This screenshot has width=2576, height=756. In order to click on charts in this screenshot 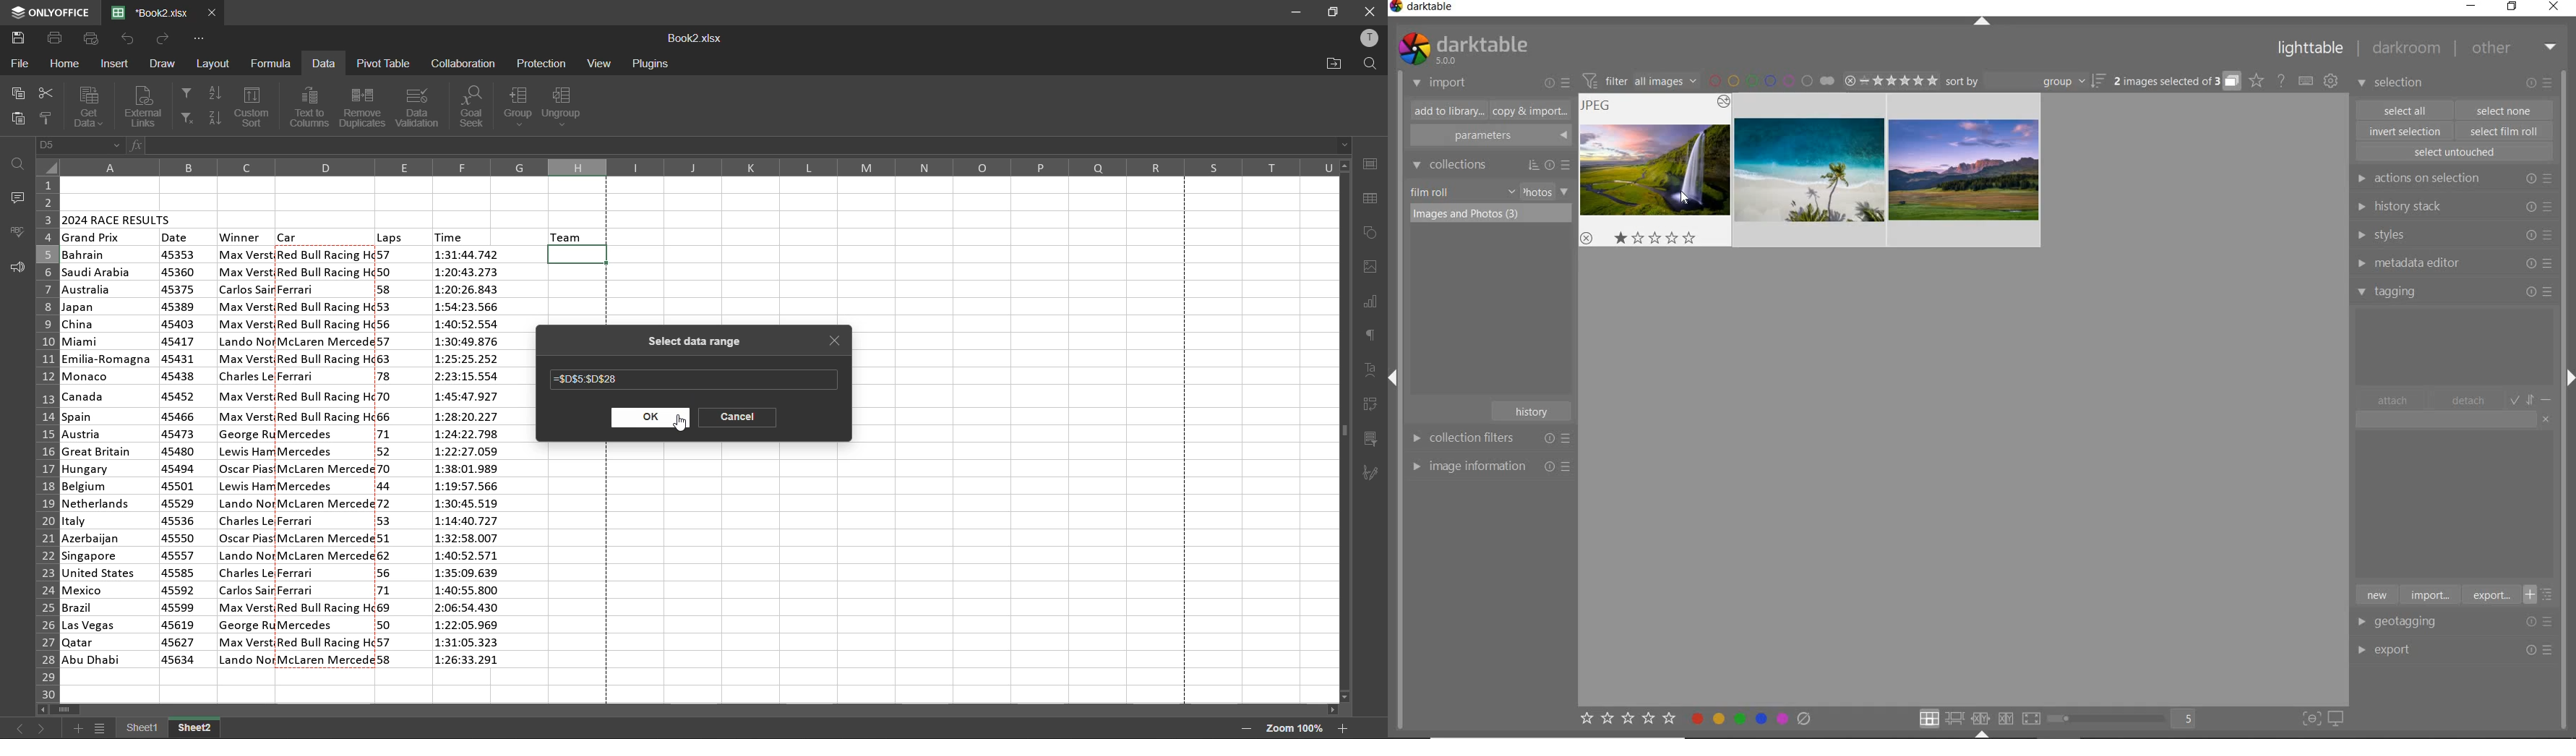, I will do `click(1370, 304)`.